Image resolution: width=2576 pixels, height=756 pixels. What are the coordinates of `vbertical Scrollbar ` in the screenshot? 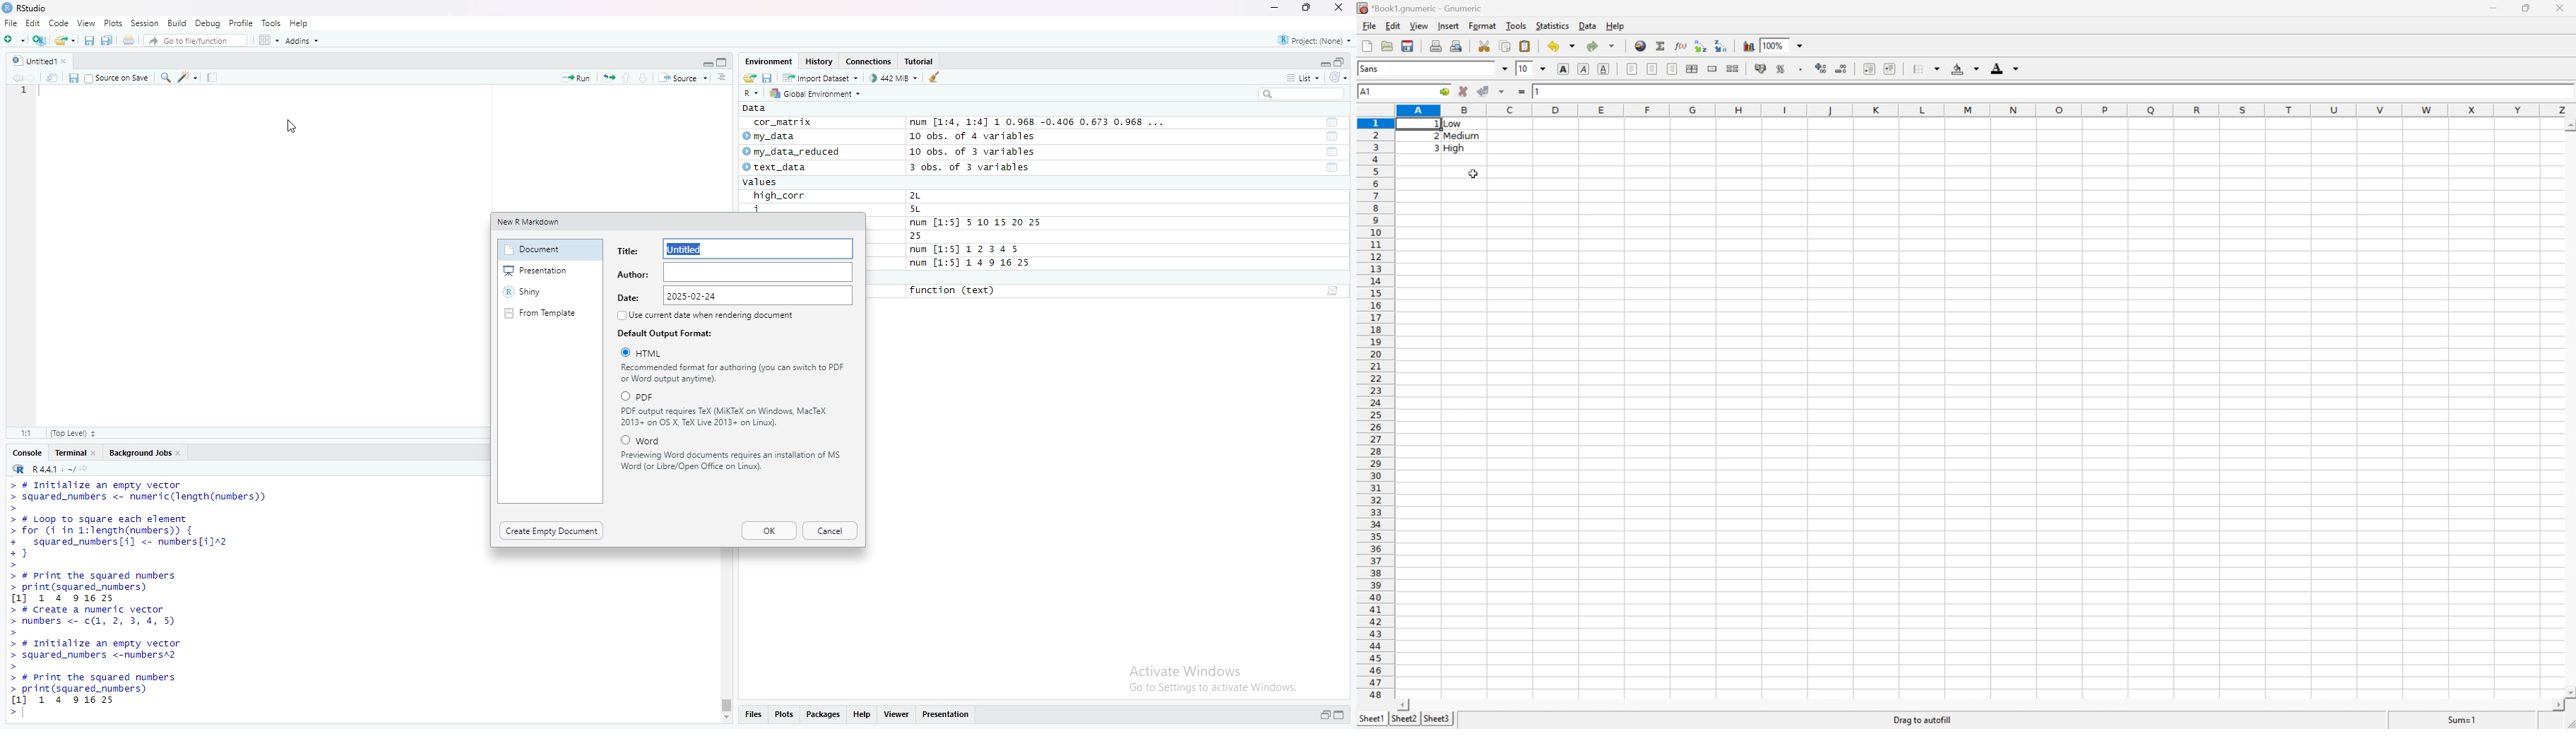 It's located at (723, 703).